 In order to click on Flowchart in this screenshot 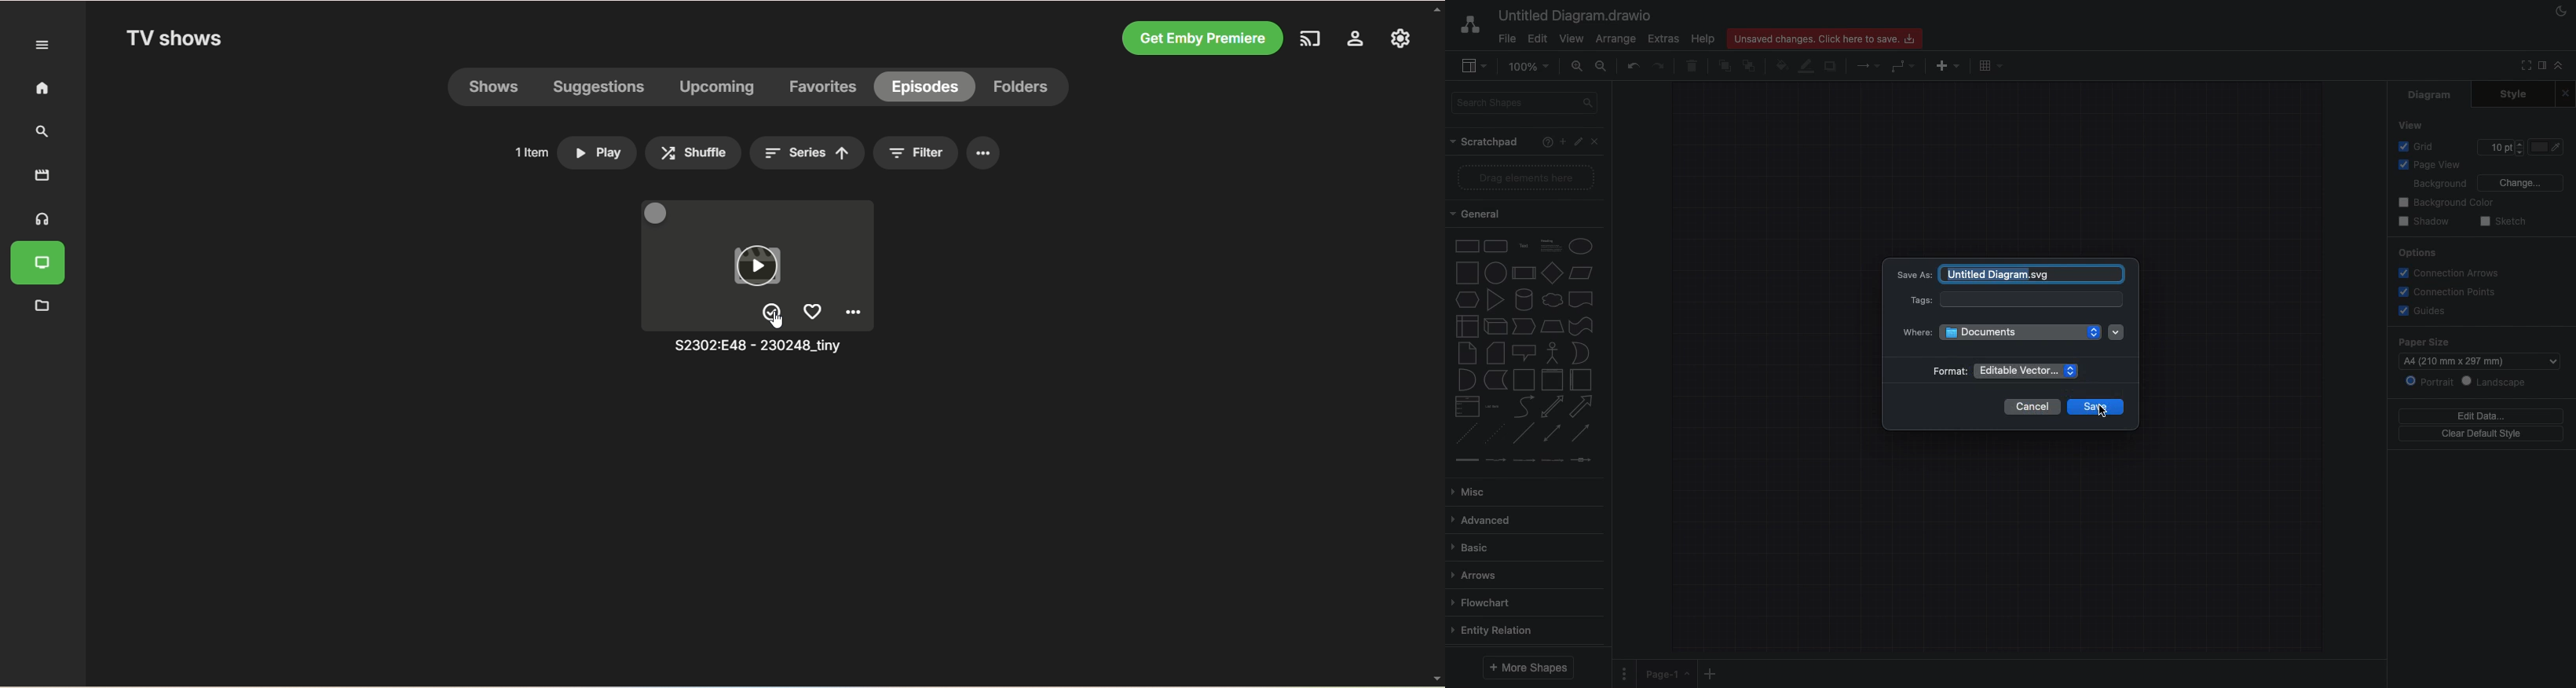, I will do `click(1480, 603)`.